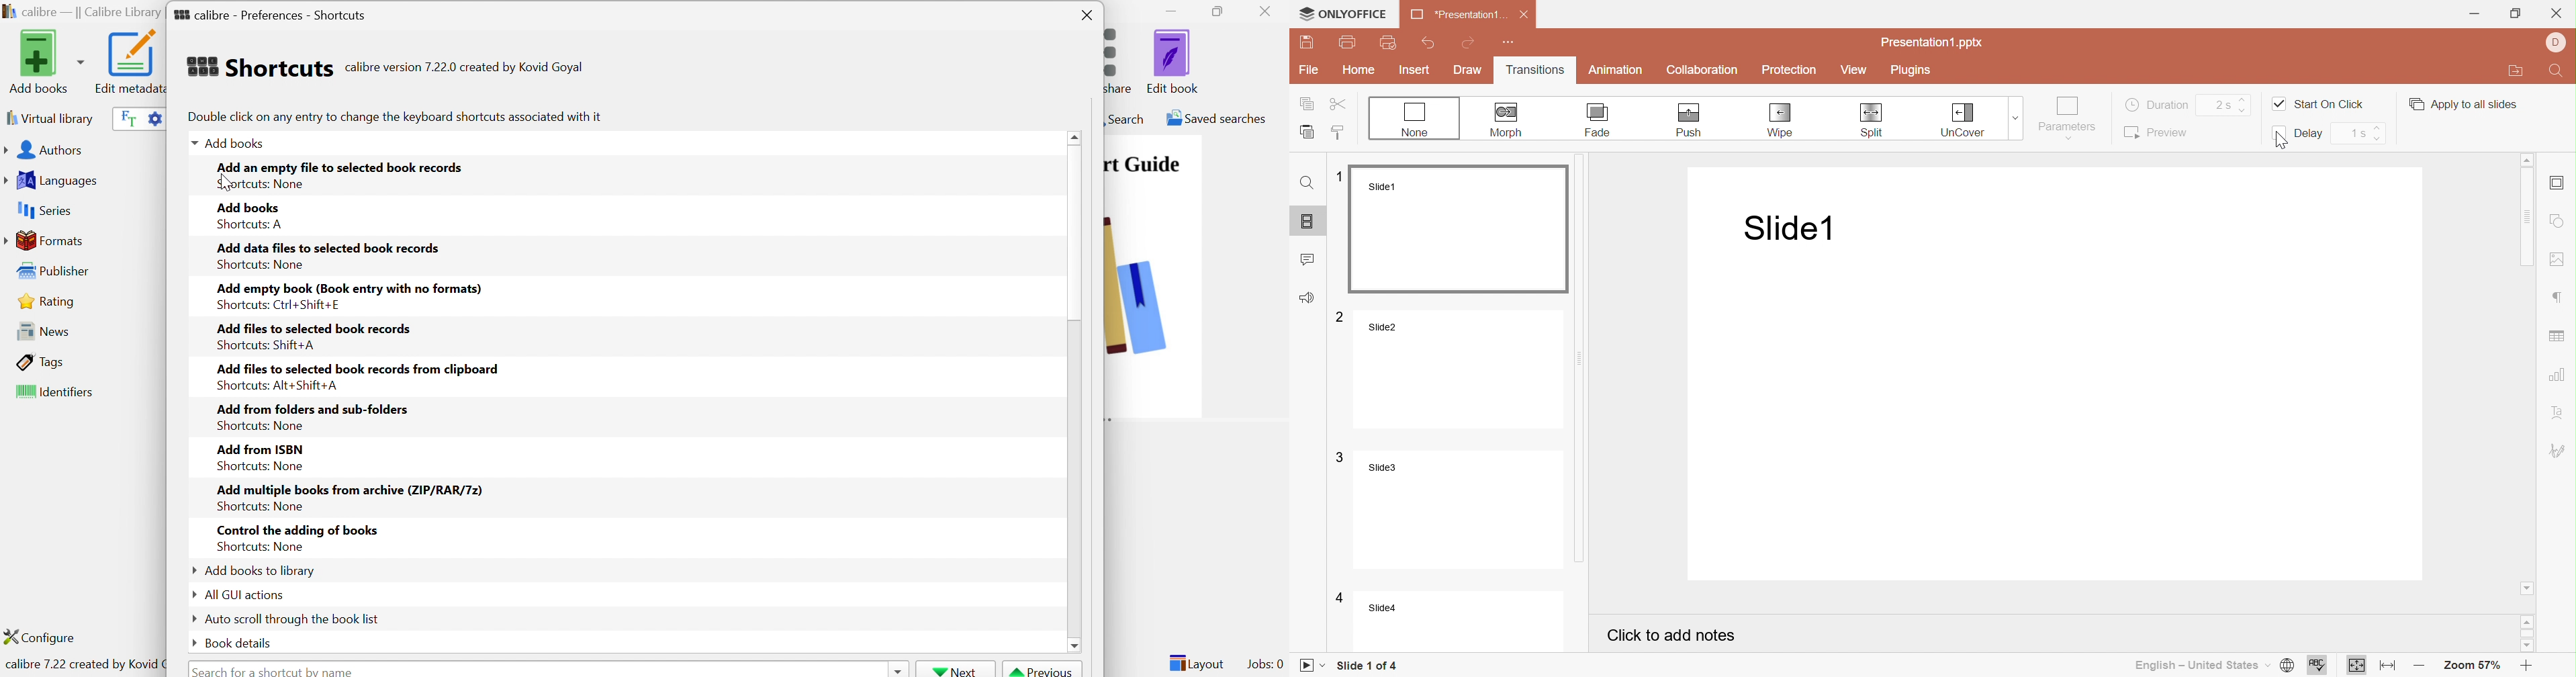 The height and width of the screenshot is (700, 2576). Describe the element at coordinates (1853, 71) in the screenshot. I see `View` at that location.